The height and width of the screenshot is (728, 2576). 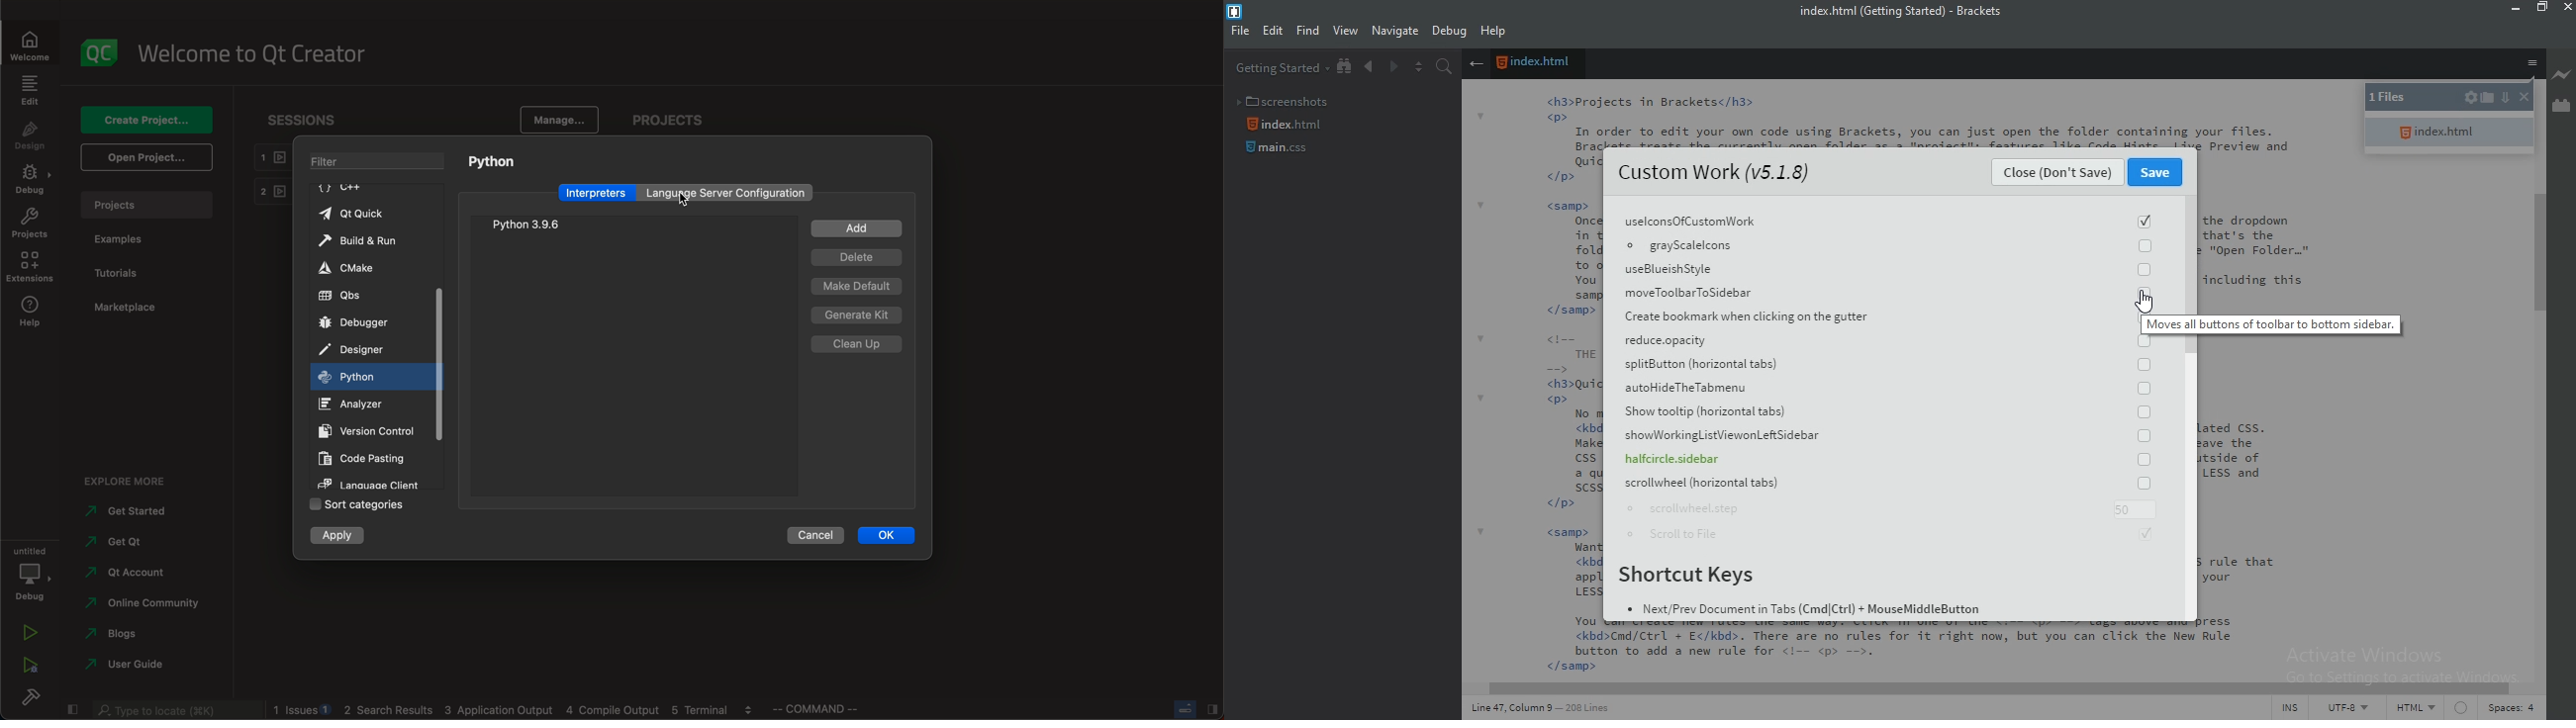 I want to click on designer, so click(x=364, y=347).